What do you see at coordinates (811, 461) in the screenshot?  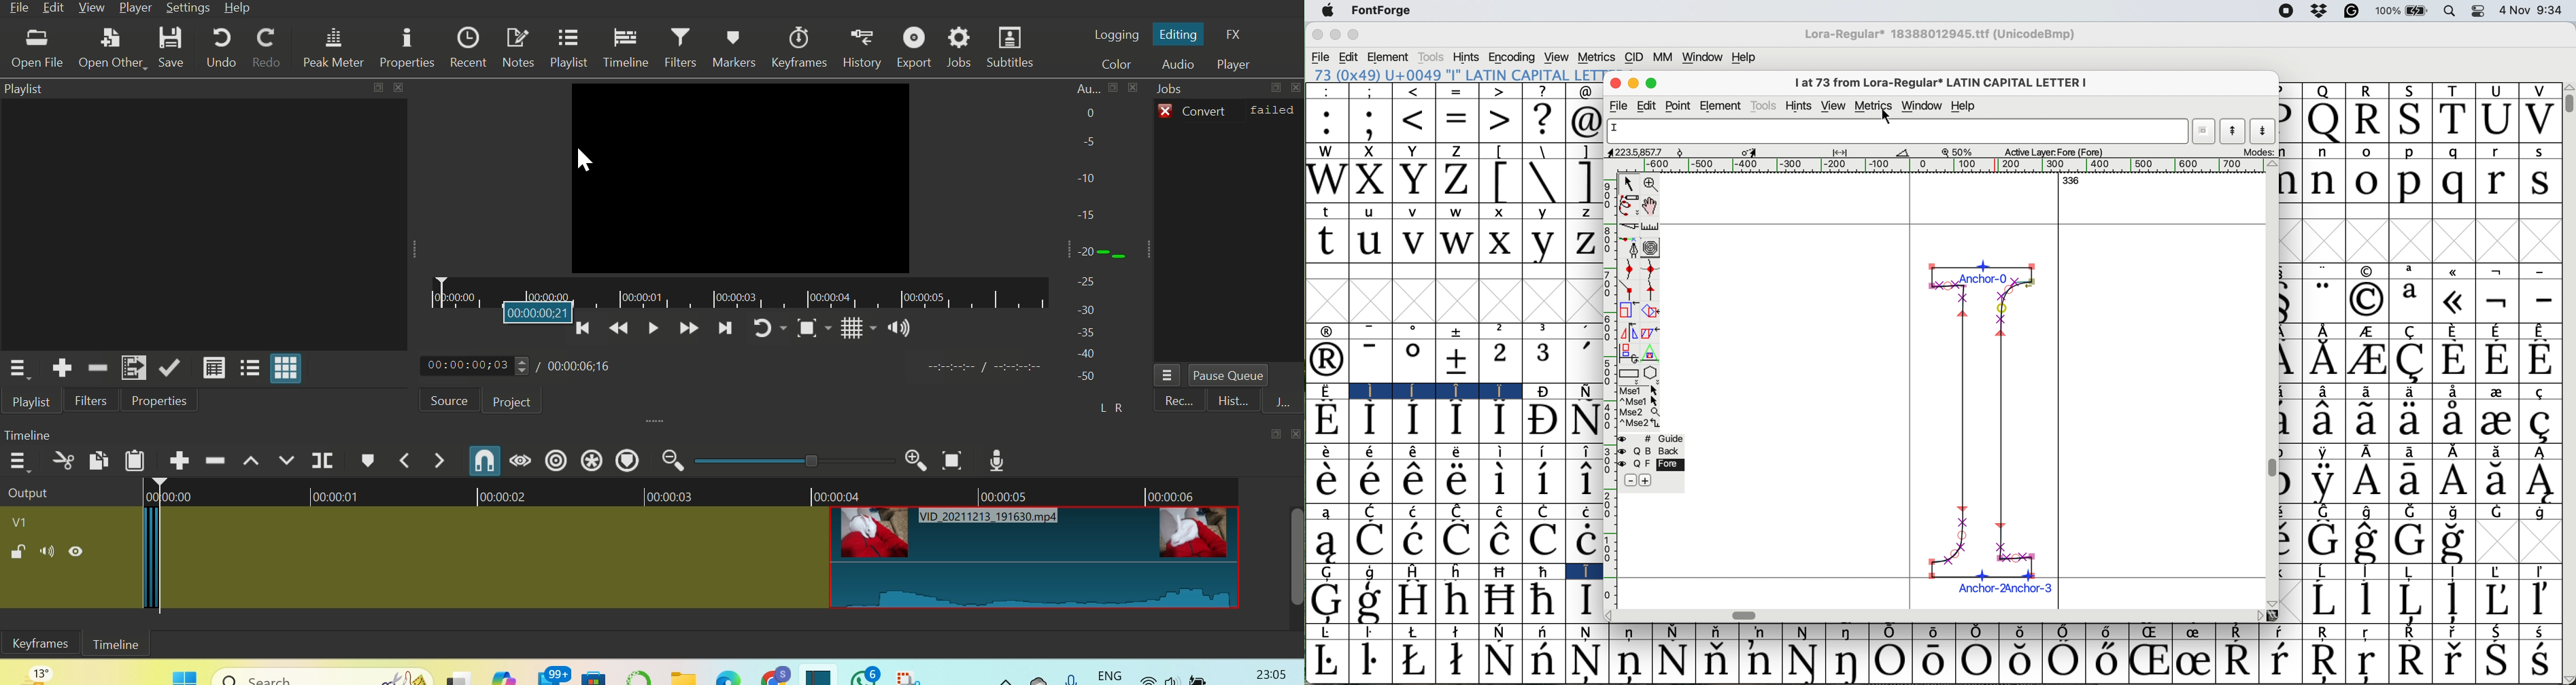 I see `` at bounding box center [811, 461].